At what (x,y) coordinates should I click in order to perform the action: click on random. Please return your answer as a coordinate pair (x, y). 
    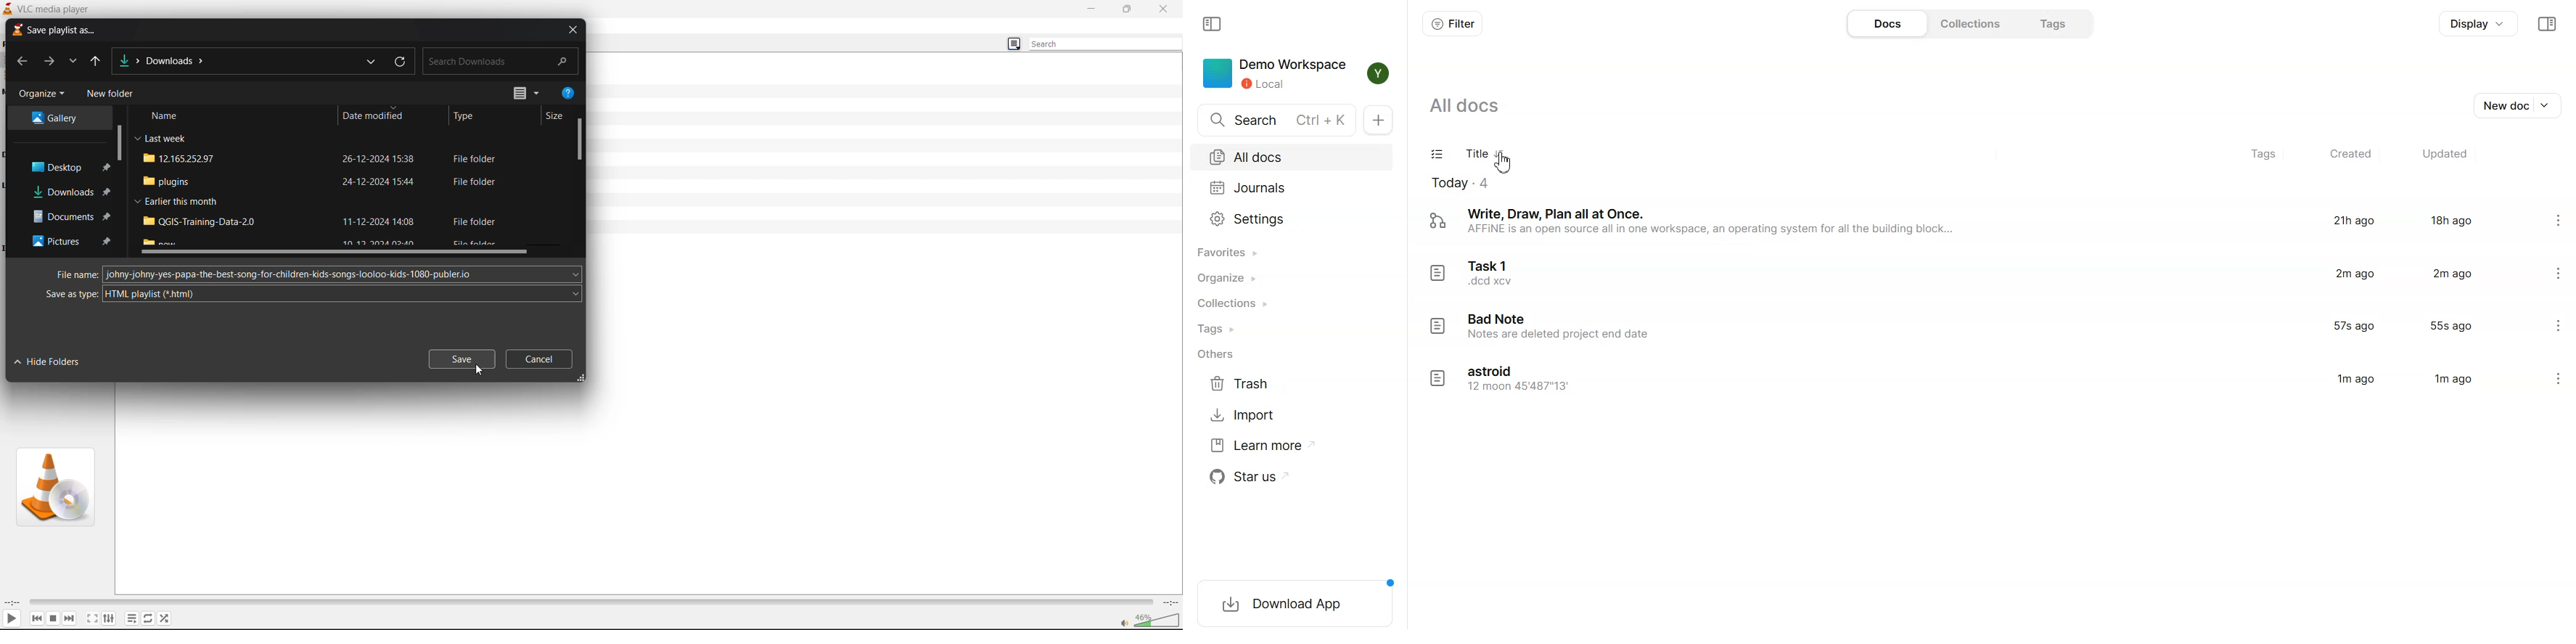
    Looking at the image, I should click on (168, 618).